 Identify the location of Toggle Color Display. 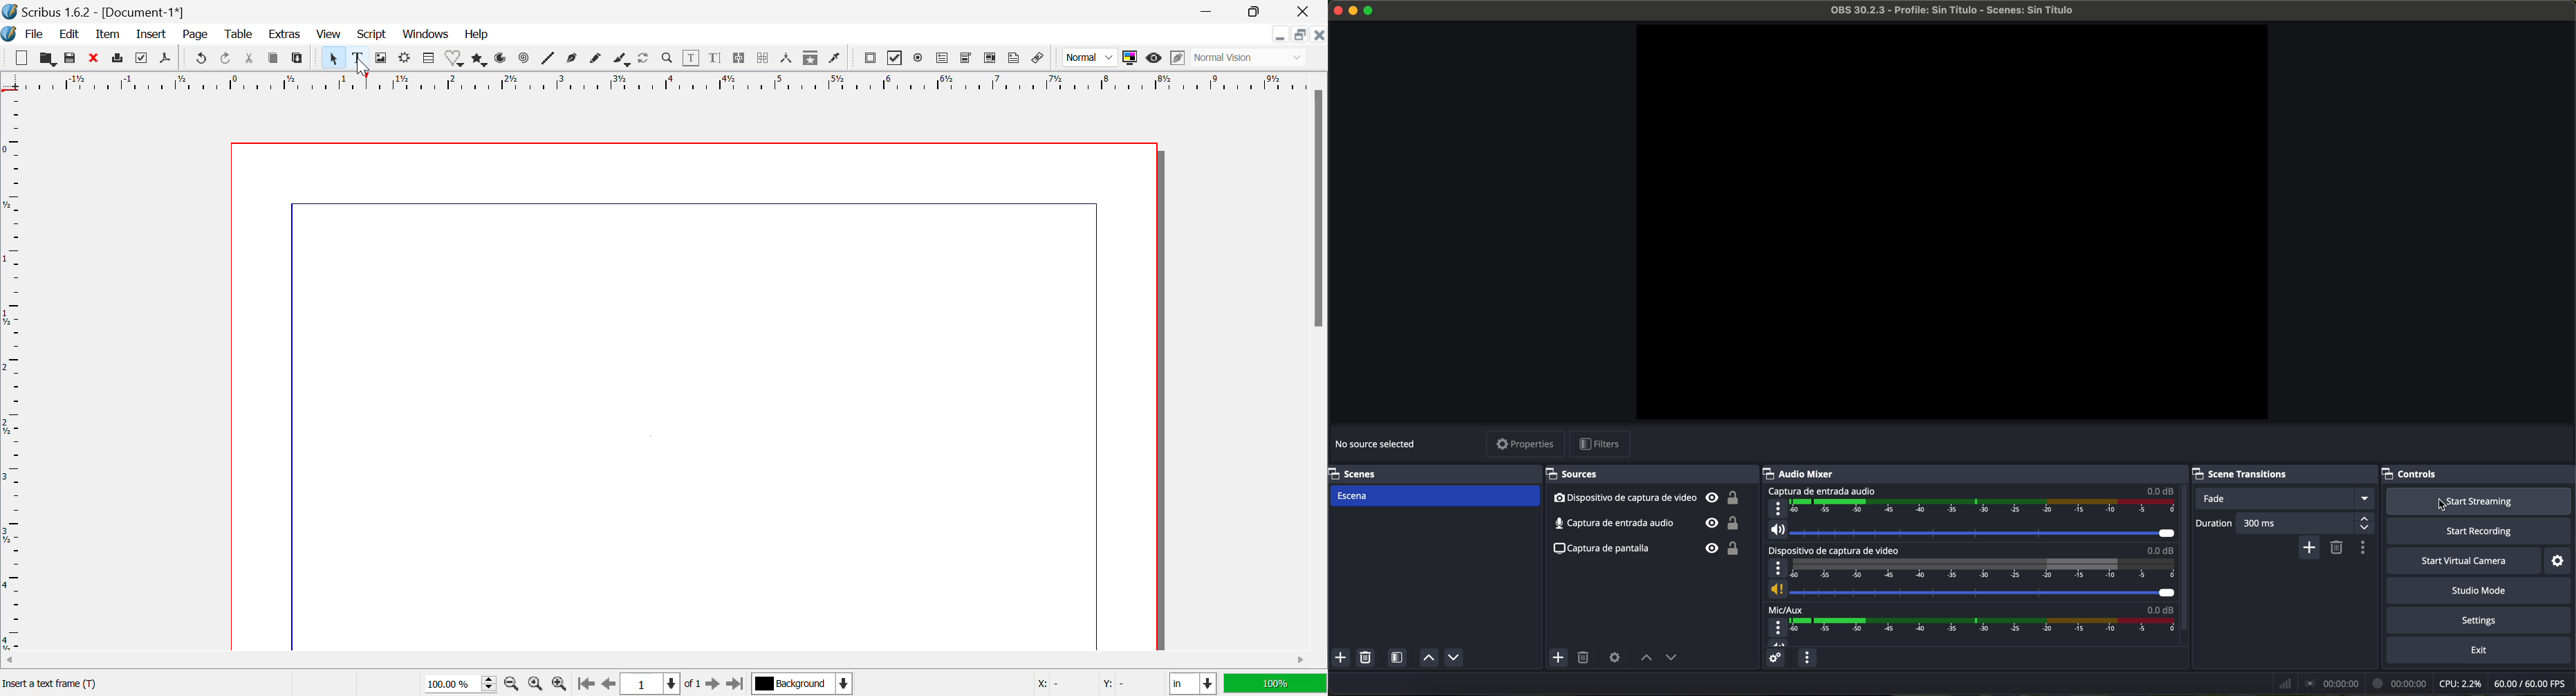
(1132, 59).